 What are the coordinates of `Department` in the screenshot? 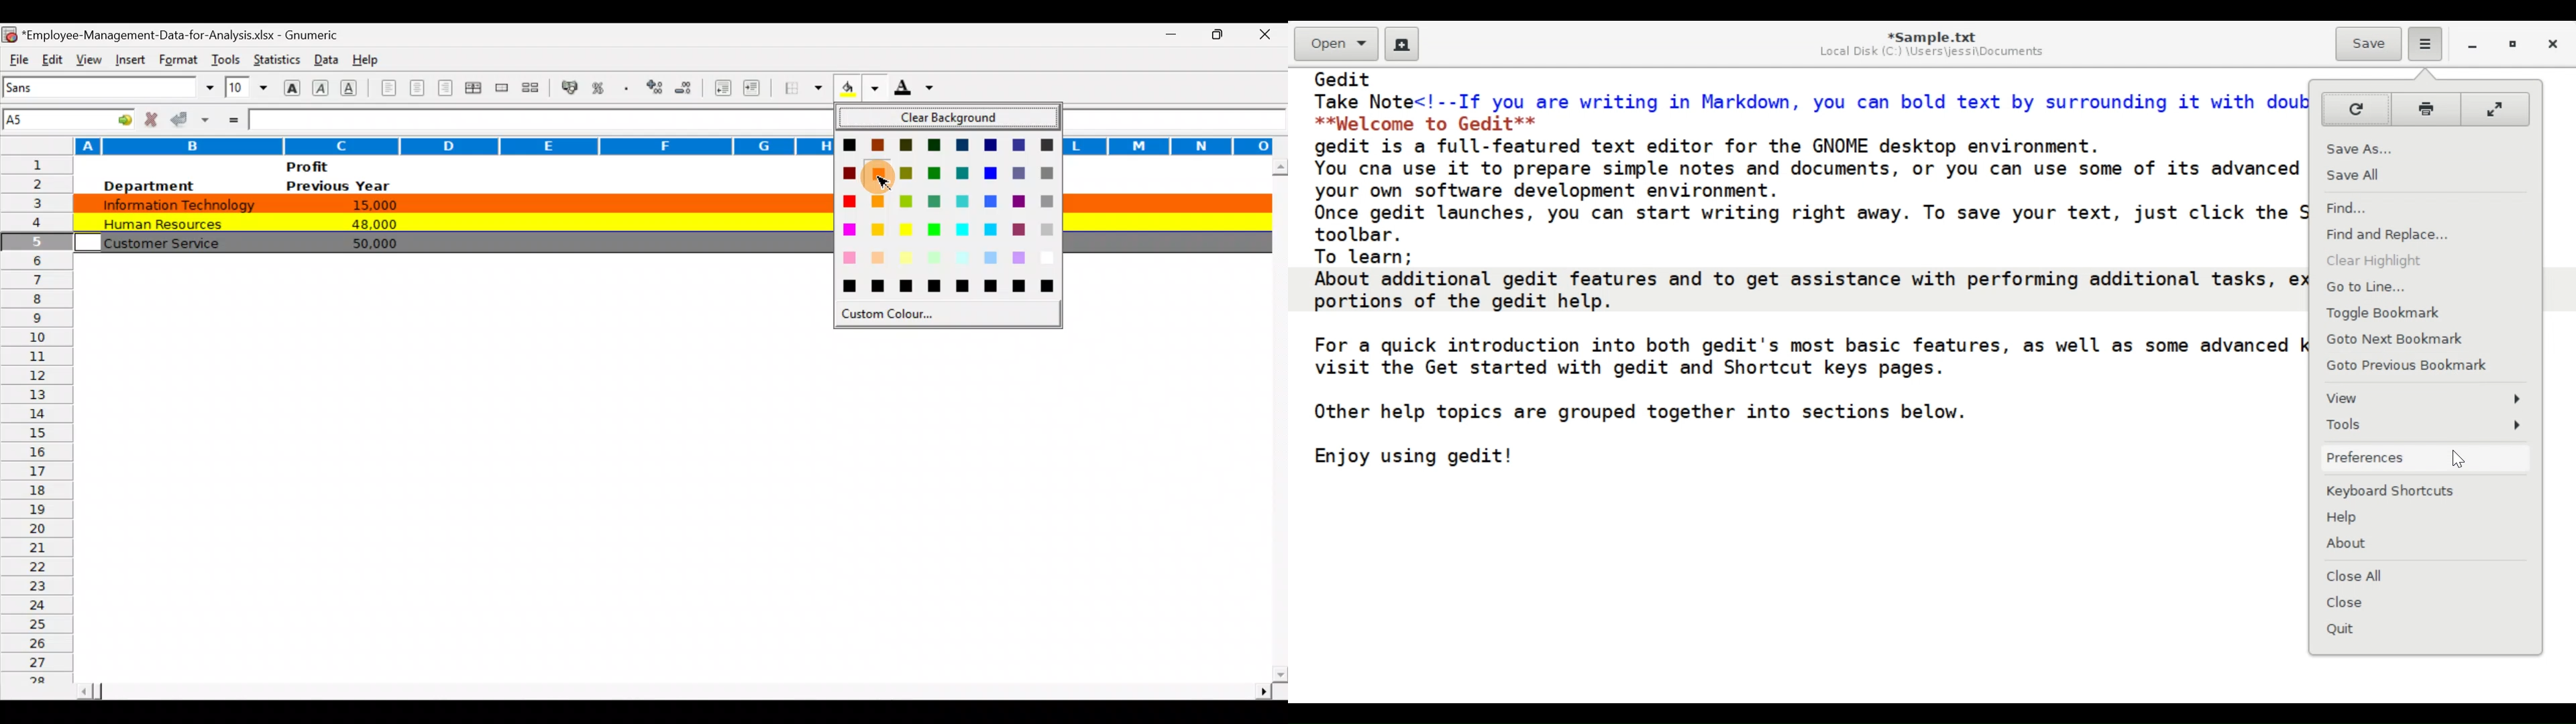 It's located at (148, 186).